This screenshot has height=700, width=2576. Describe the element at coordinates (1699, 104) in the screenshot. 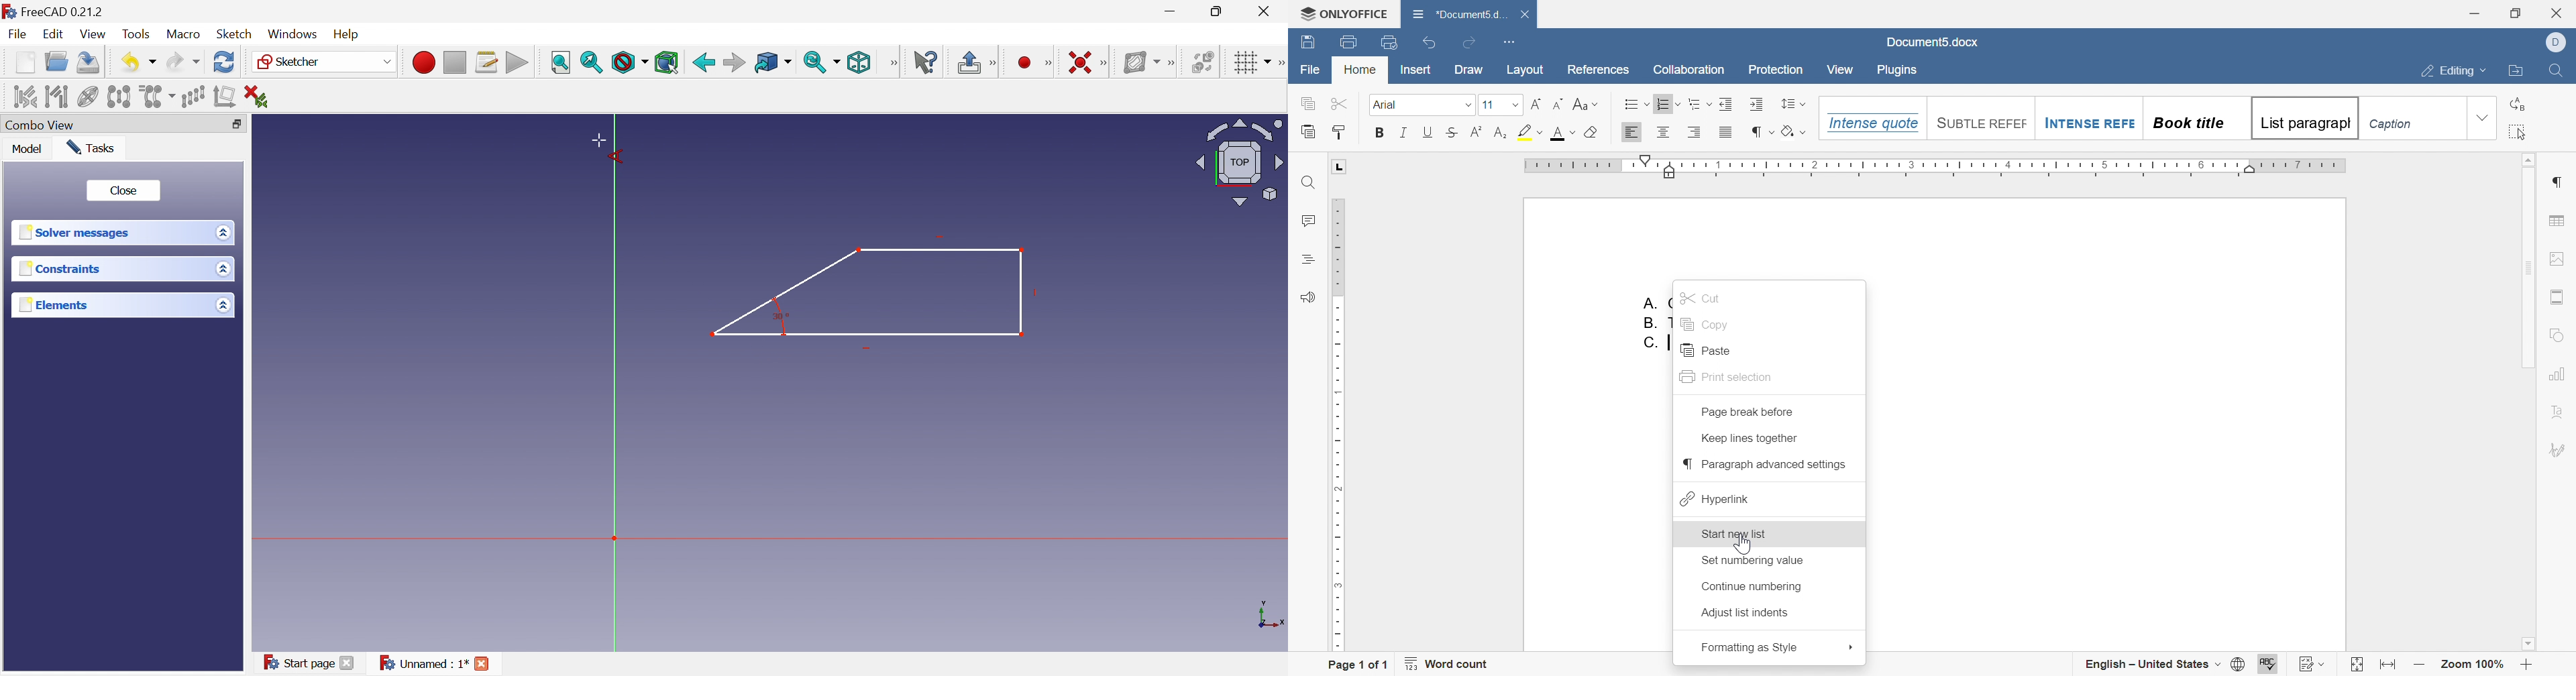

I see `Multilevel list` at that location.